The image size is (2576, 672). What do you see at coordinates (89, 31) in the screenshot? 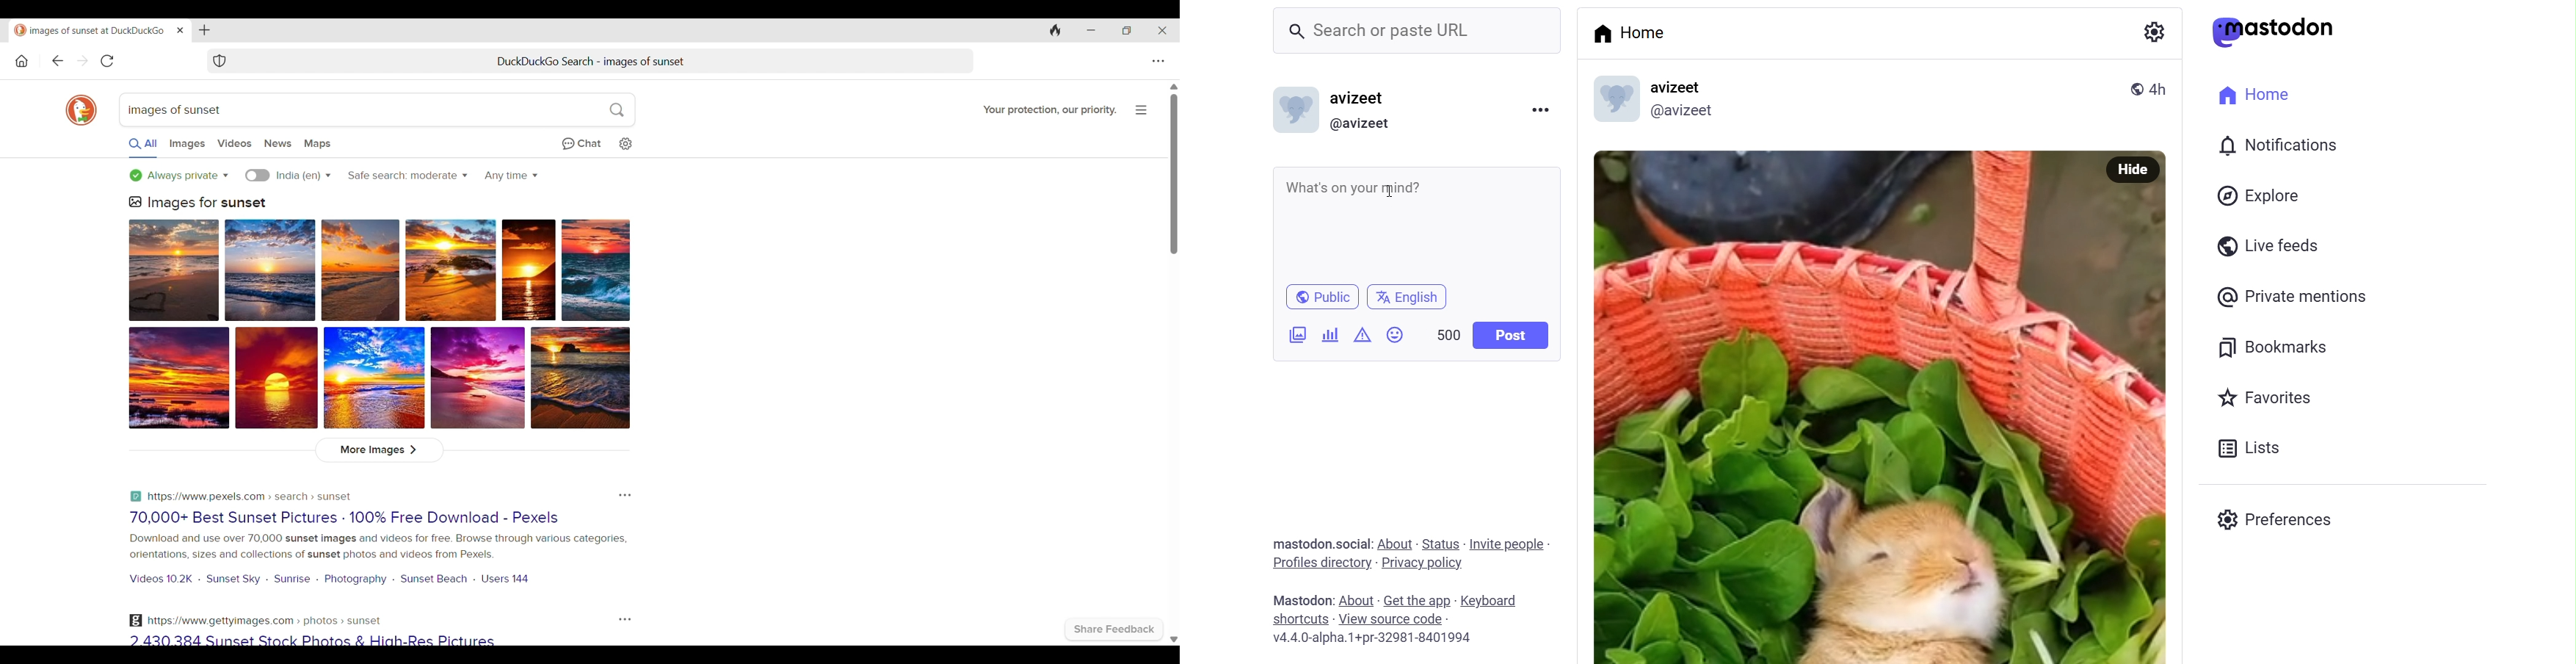
I see `Images of sunset at Duckduckgo` at bounding box center [89, 31].